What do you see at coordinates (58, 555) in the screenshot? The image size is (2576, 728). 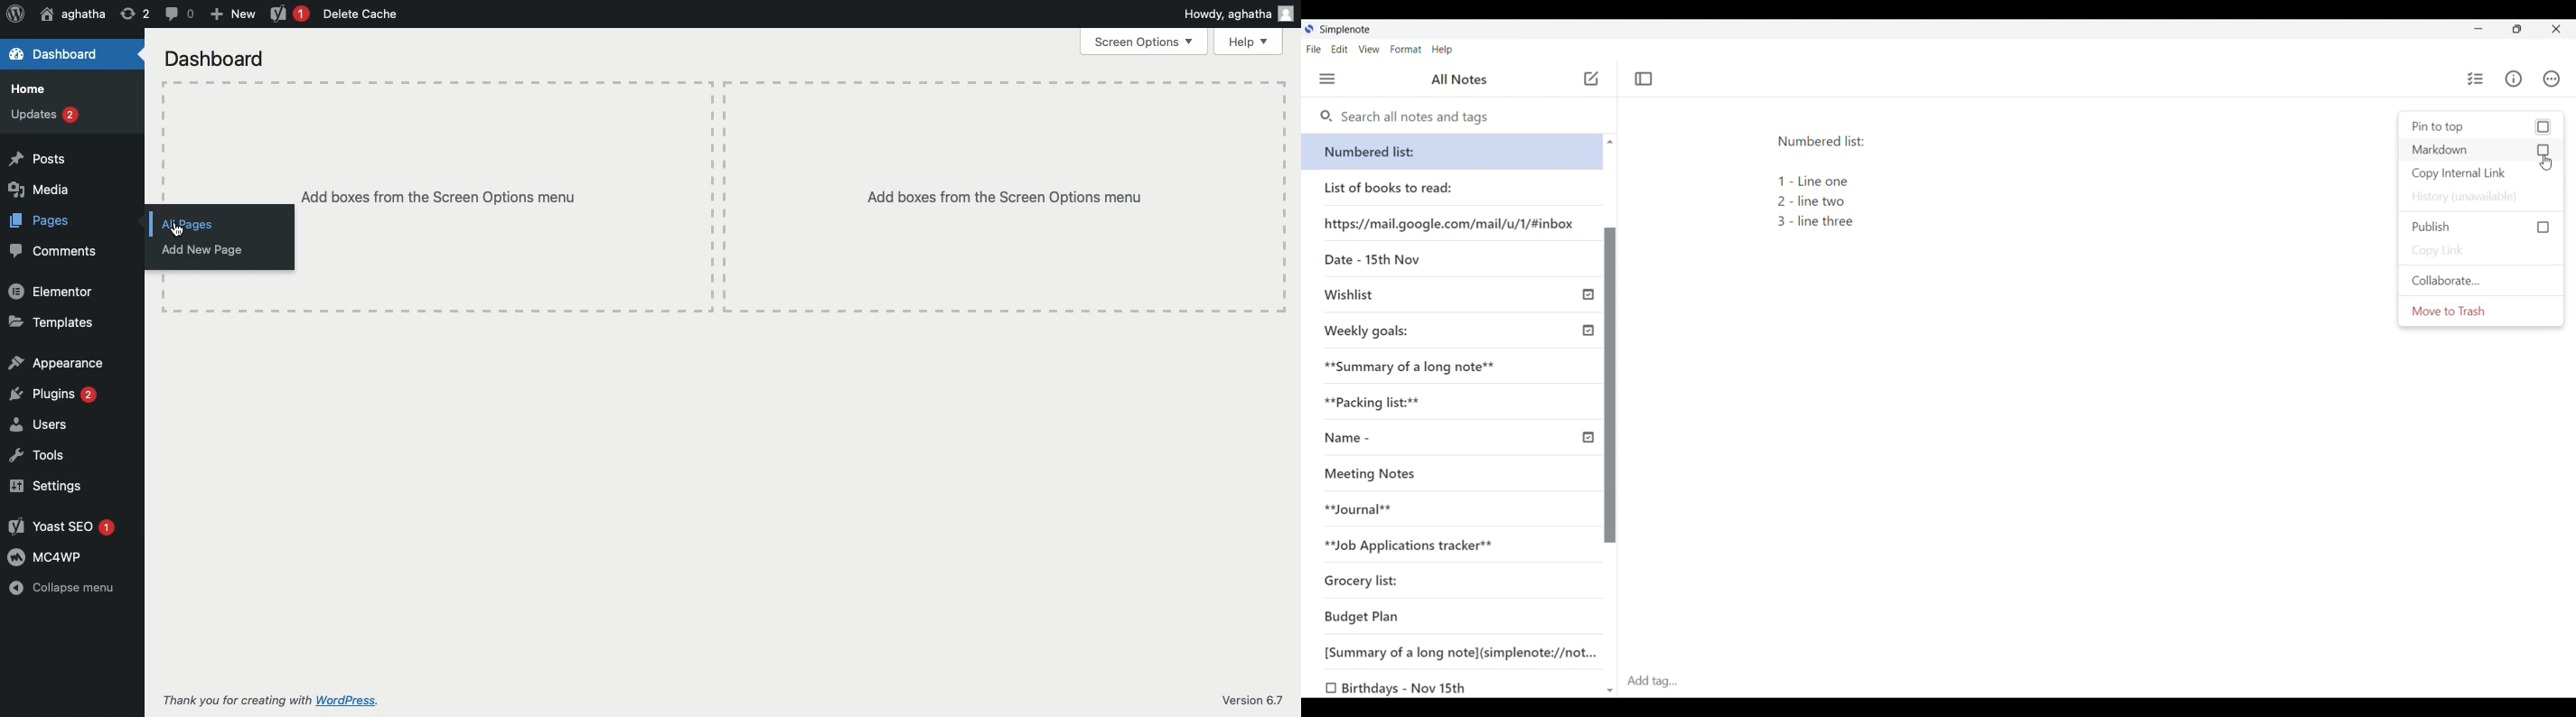 I see `MC4WP` at bounding box center [58, 555].